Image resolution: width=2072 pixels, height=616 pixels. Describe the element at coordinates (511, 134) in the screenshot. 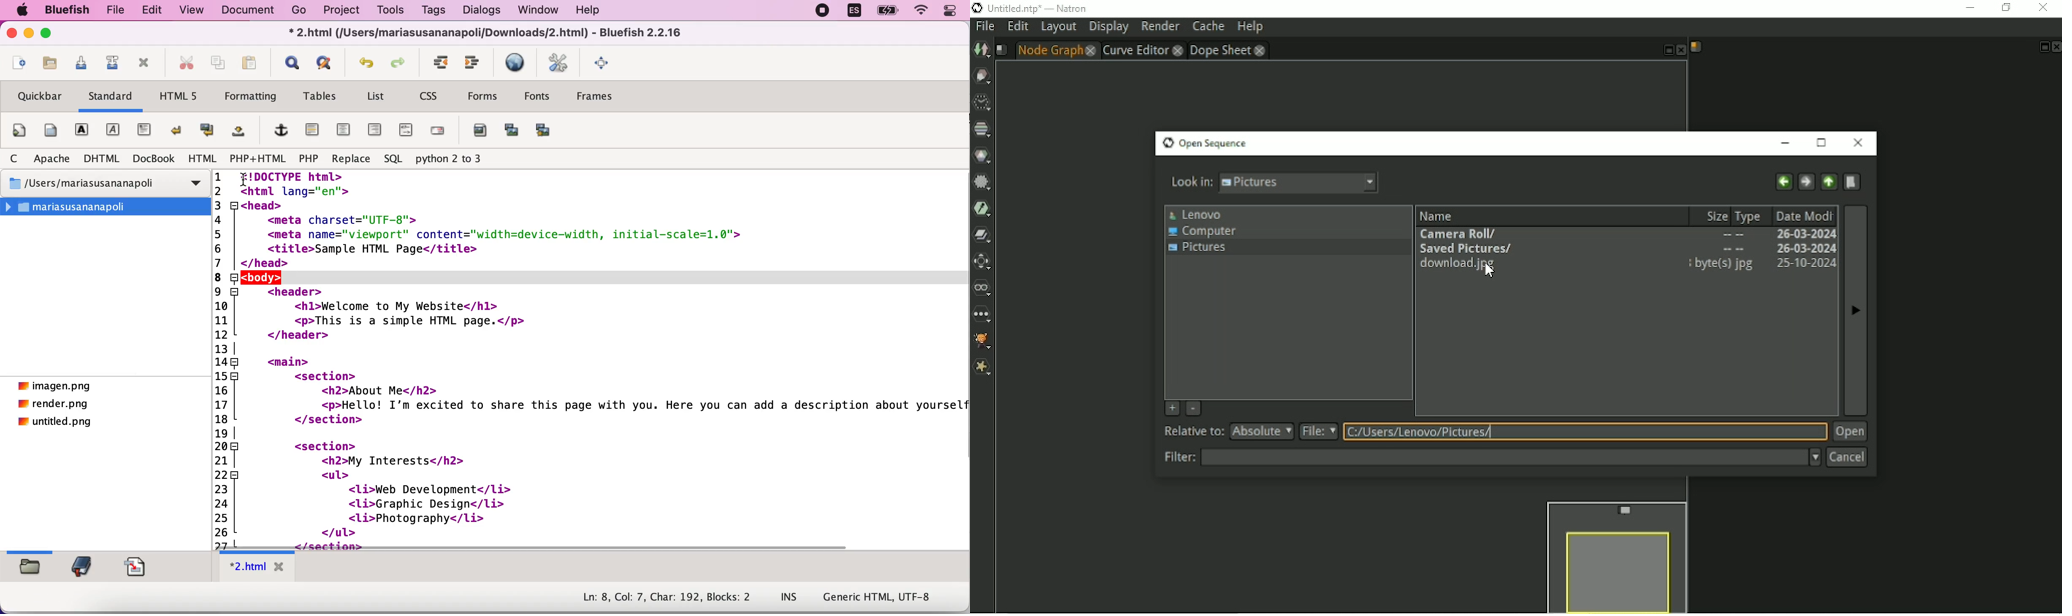

I see `insert thumbnail` at that location.